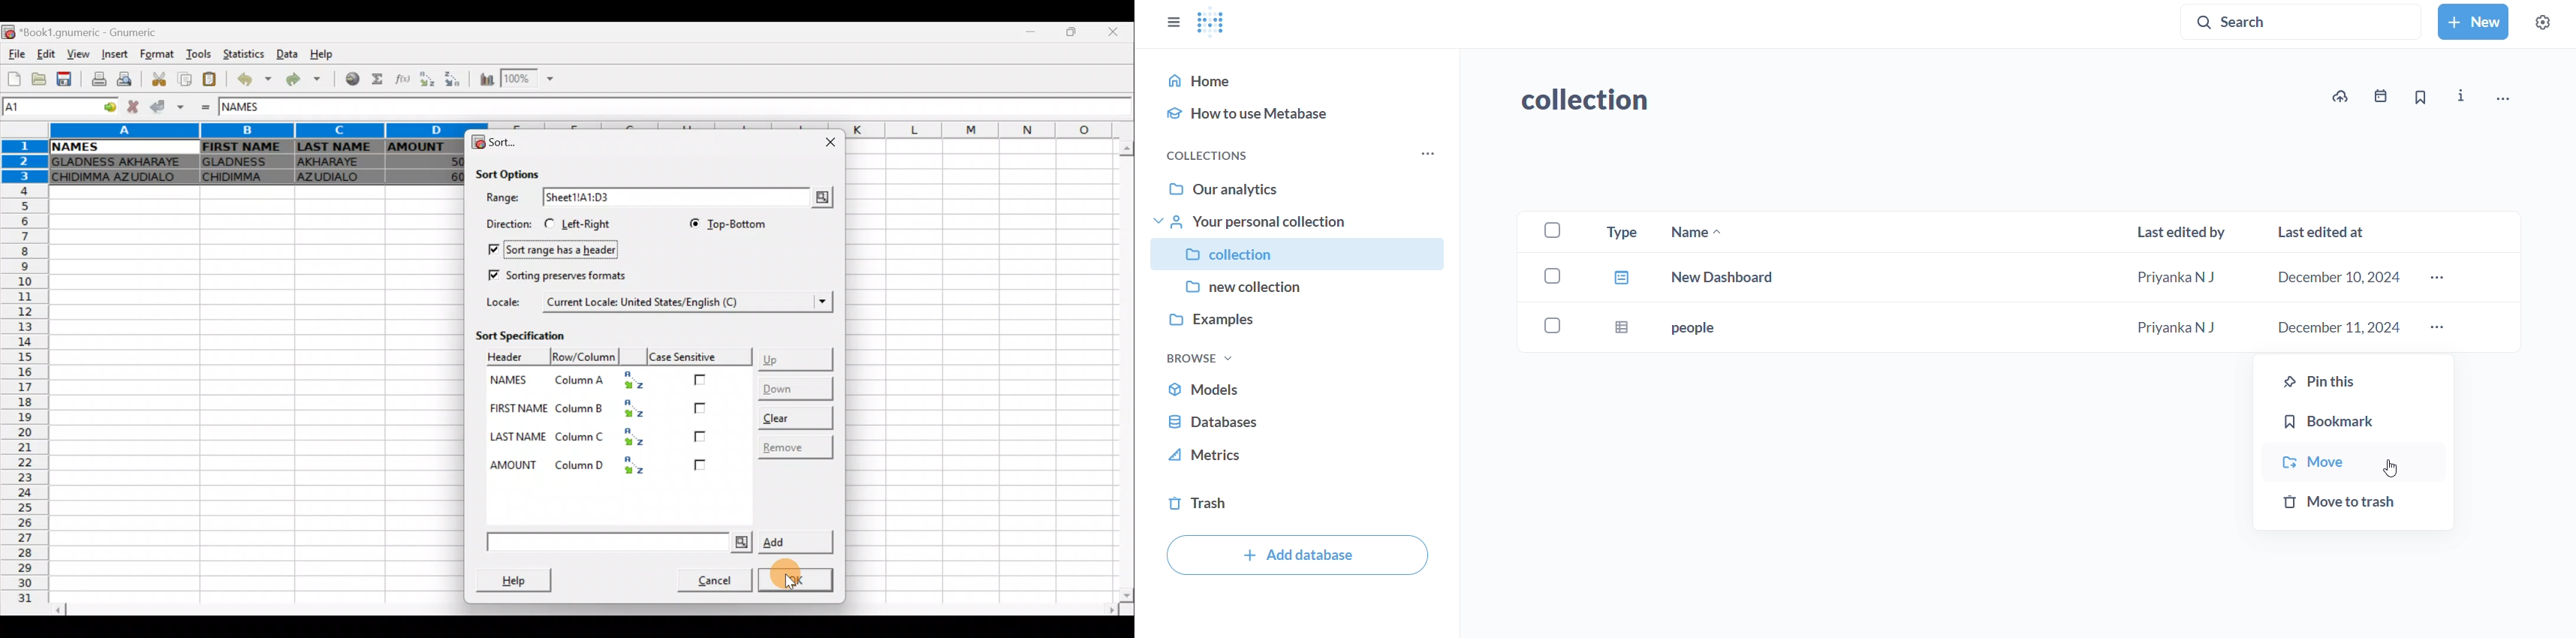  I want to click on new, so click(2472, 22).